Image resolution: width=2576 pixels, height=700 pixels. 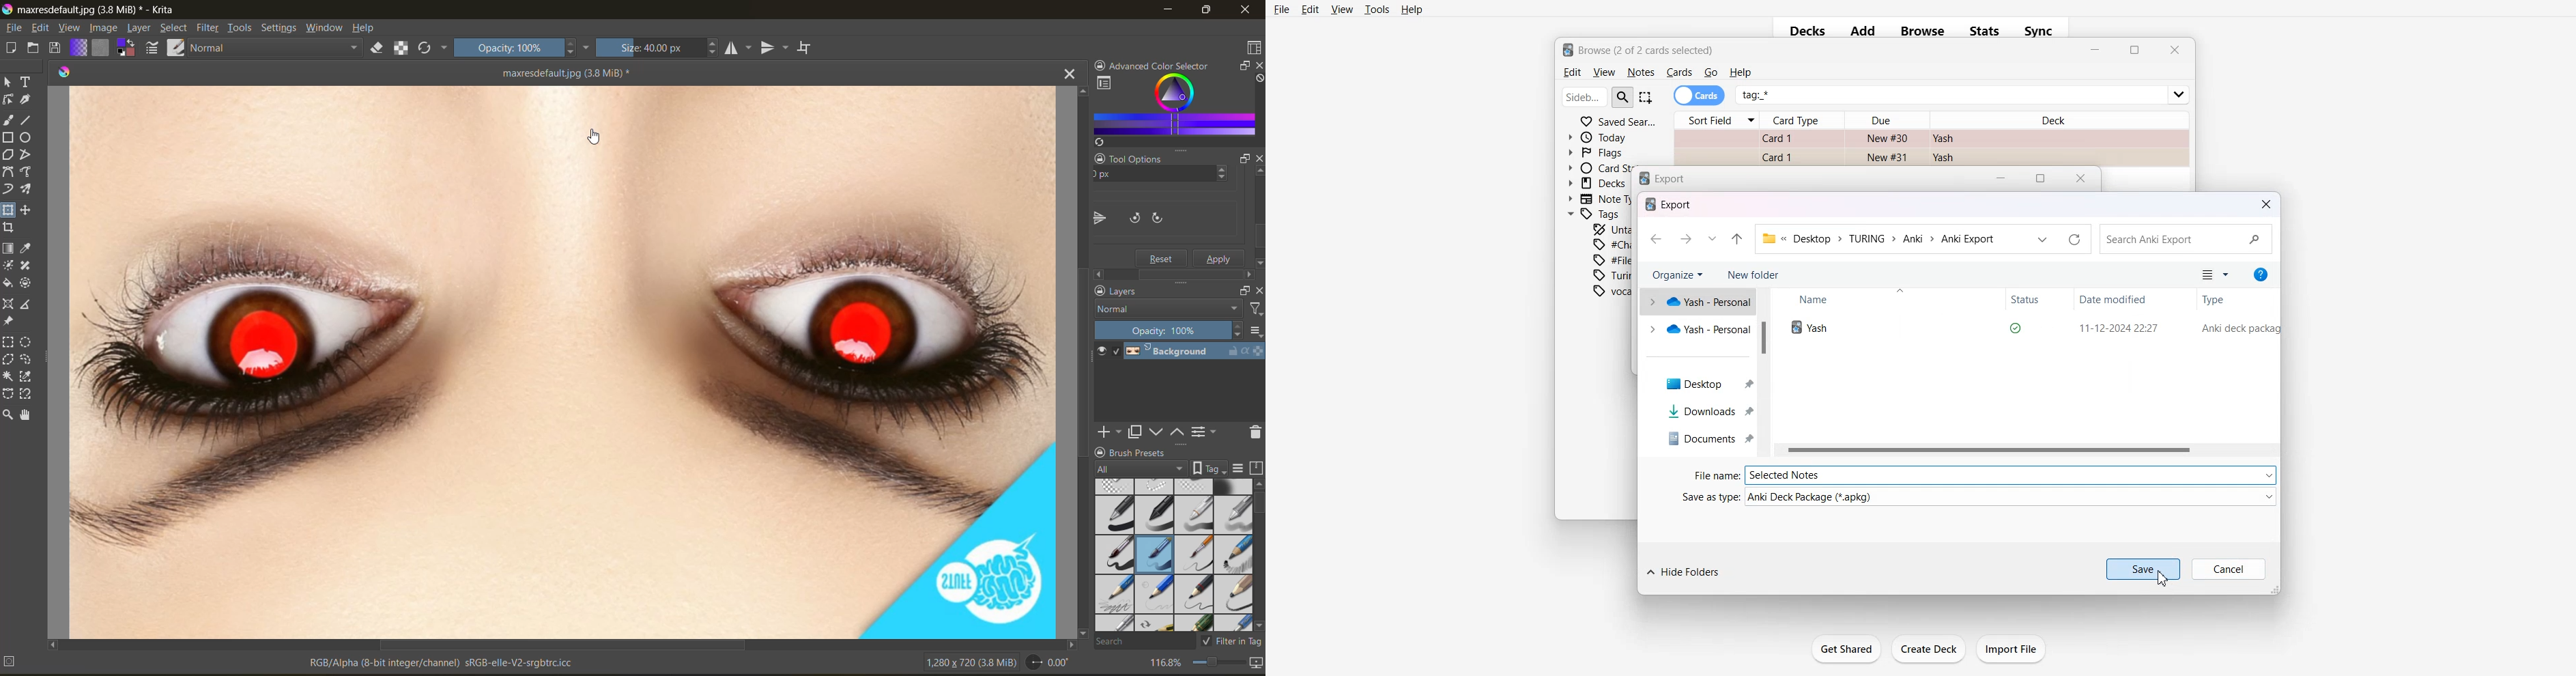 What do you see at coordinates (1887, 120) in the screenshot?
I see `Due` at bounding box center [1887, 120].